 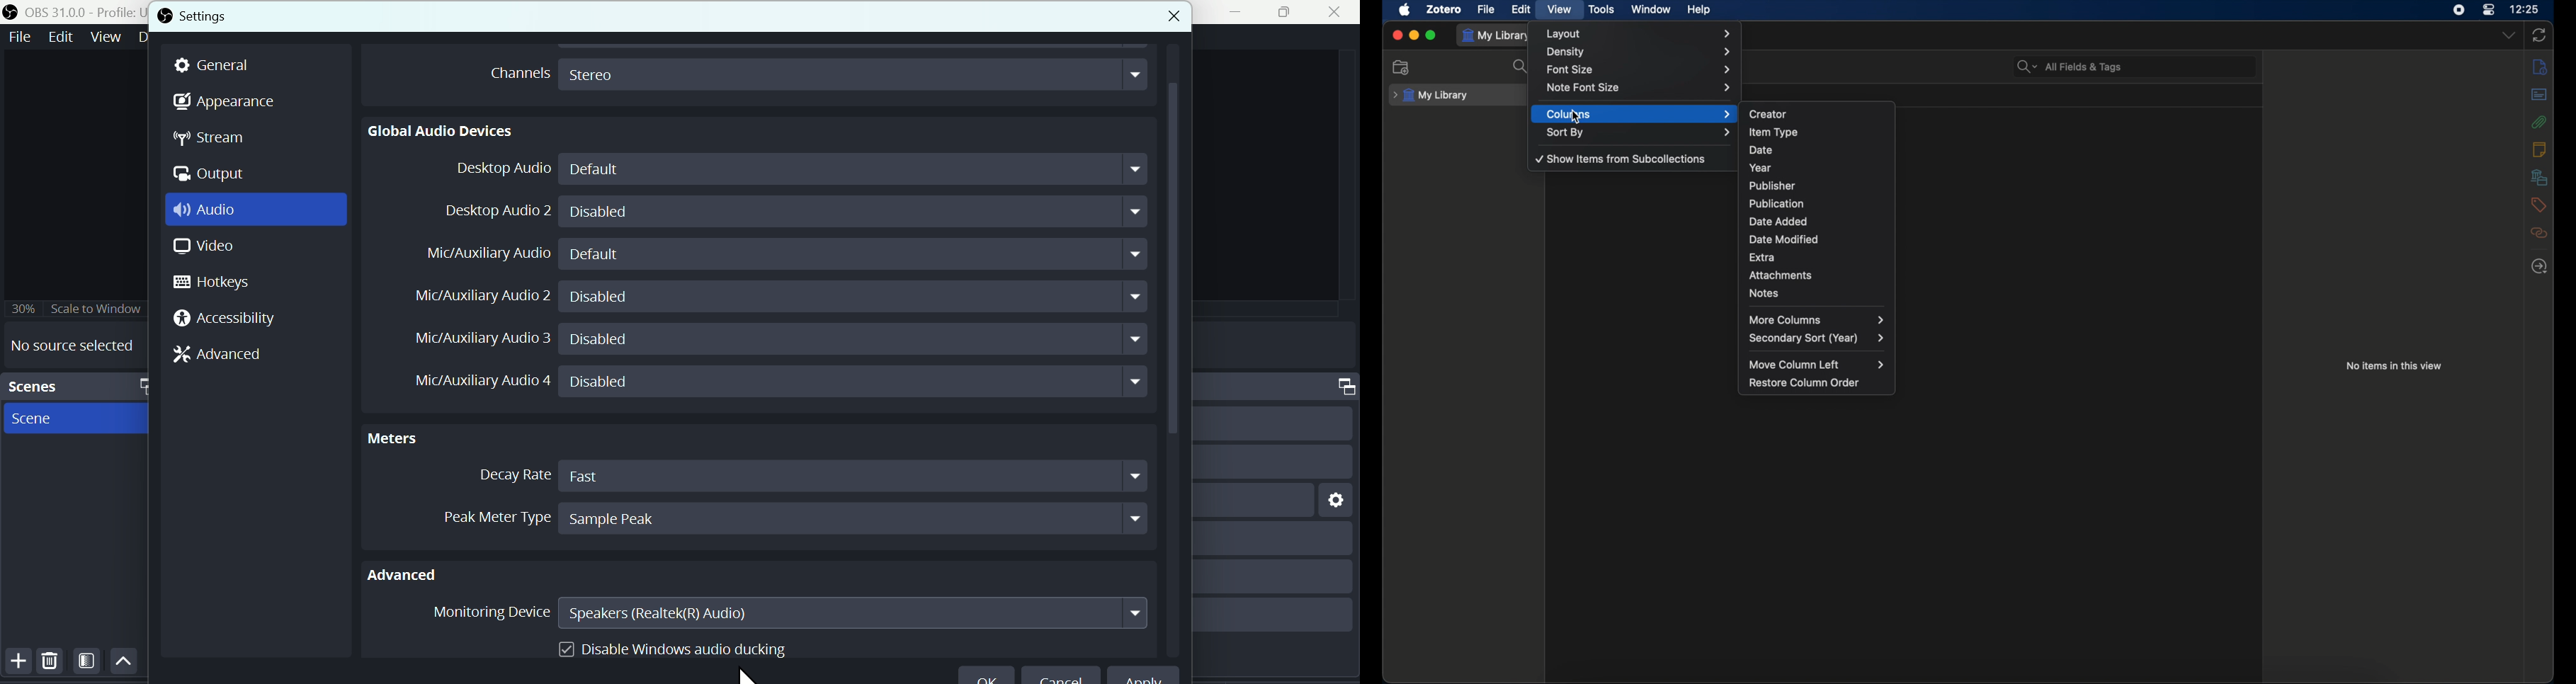 What do you see at coordinates (222, 283) in the screenshot?
I see `Hotkeys` at bounding box center [222, 283].